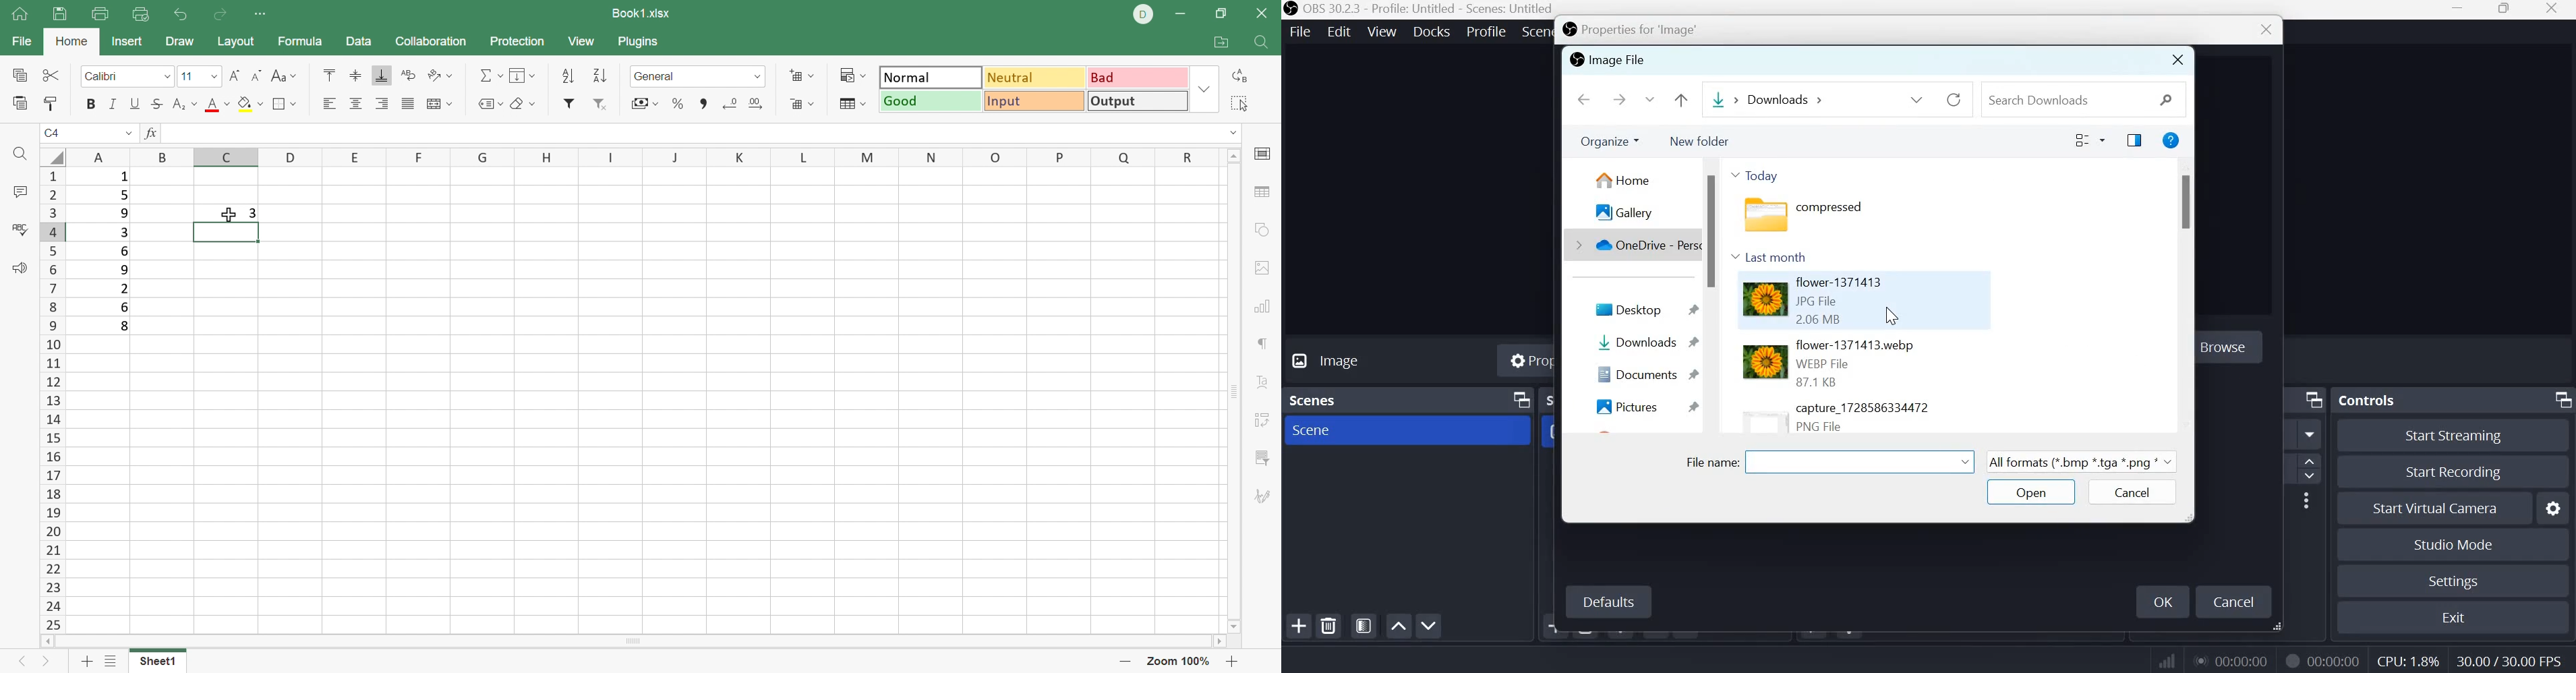 Image resolution: width=2576 pixels, height=700 pixels. What do you see at coordinates (123, 178) in the screenshot?
I see `1` at bounding box center [123, 178].